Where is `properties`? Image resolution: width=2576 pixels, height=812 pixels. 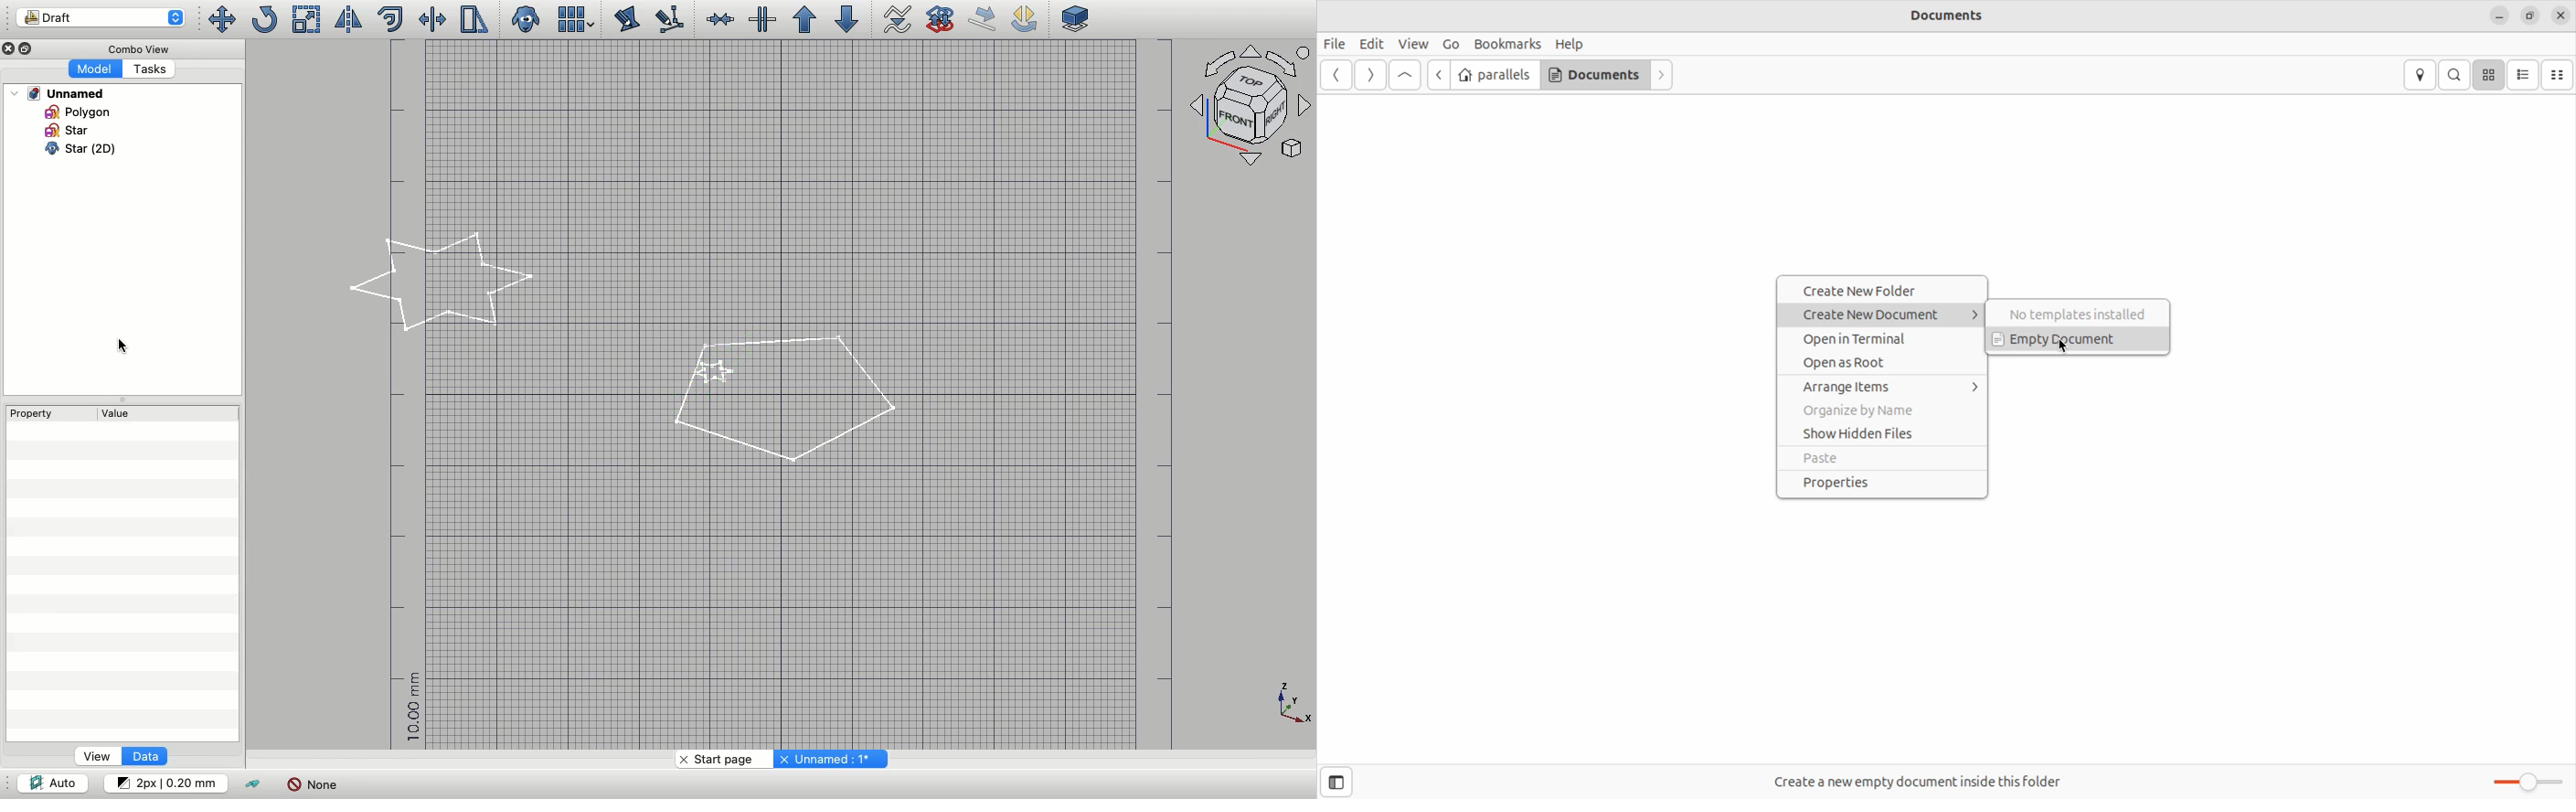 properties is located at coordinates (1881, 483).